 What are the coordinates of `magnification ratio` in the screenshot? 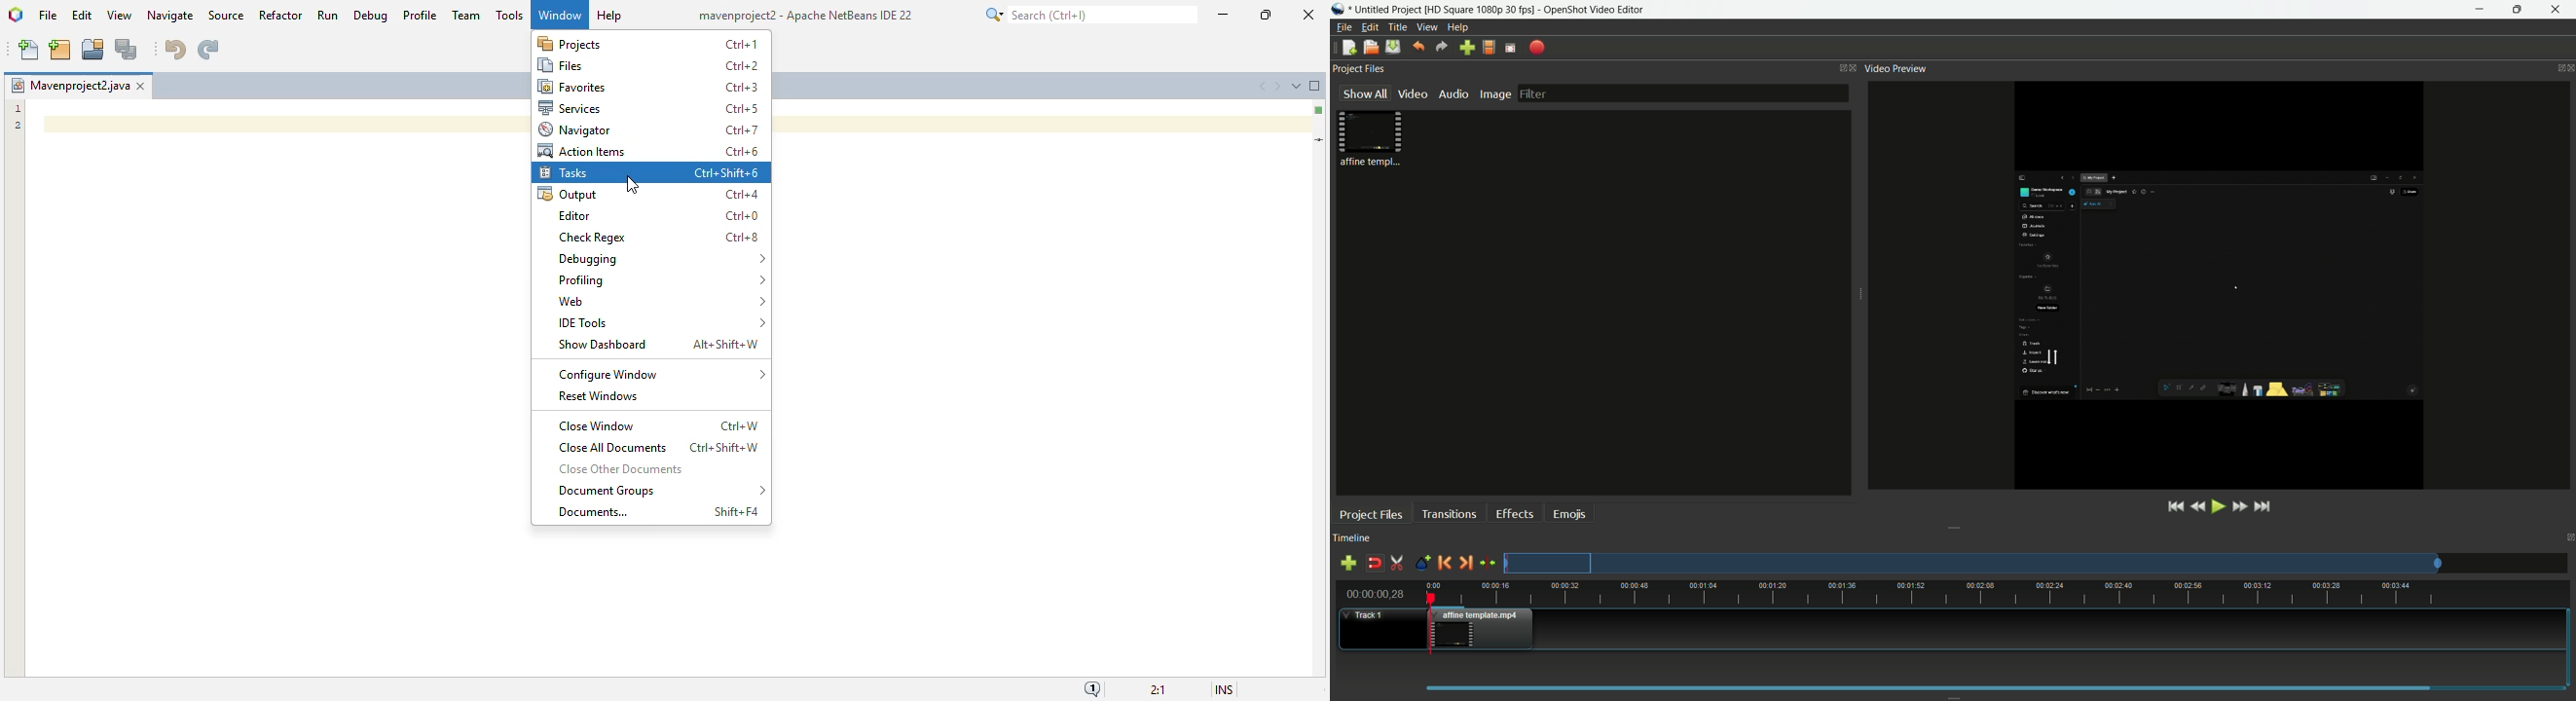 It's located at (1158, 688).